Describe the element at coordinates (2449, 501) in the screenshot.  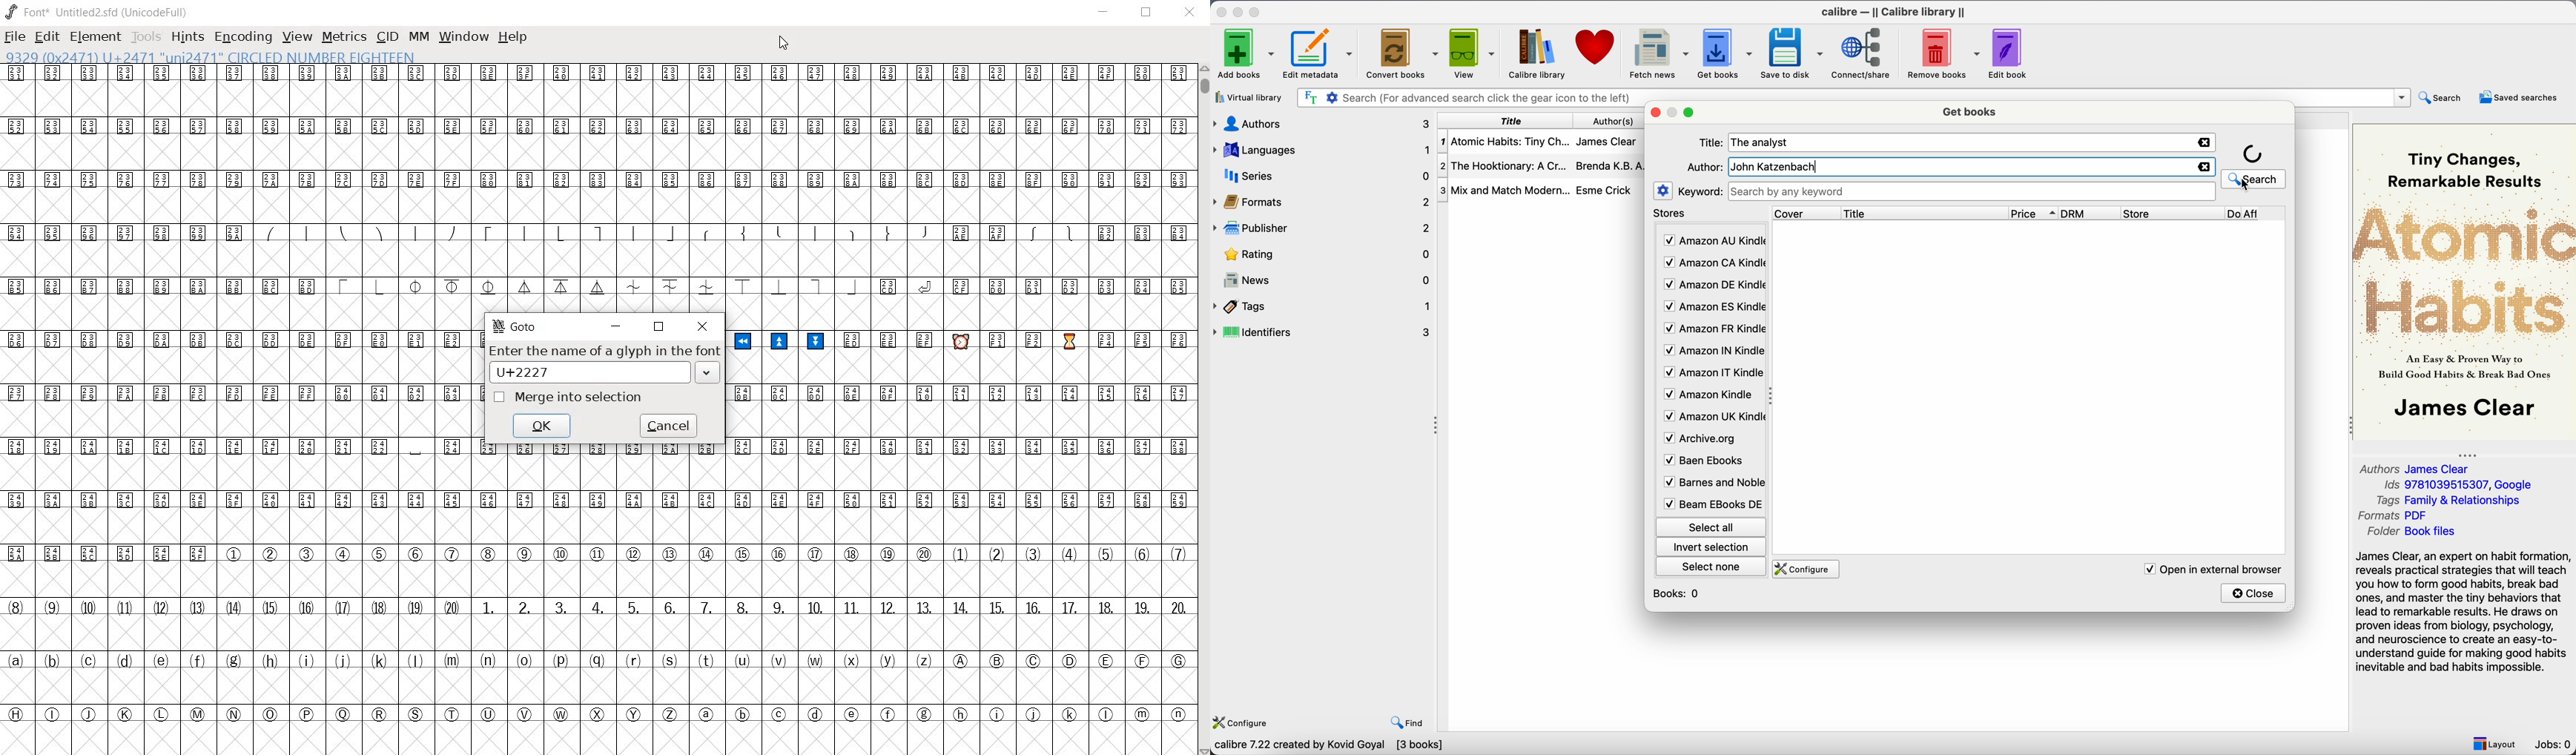
I see `Tags Family & Relationships` at that location.